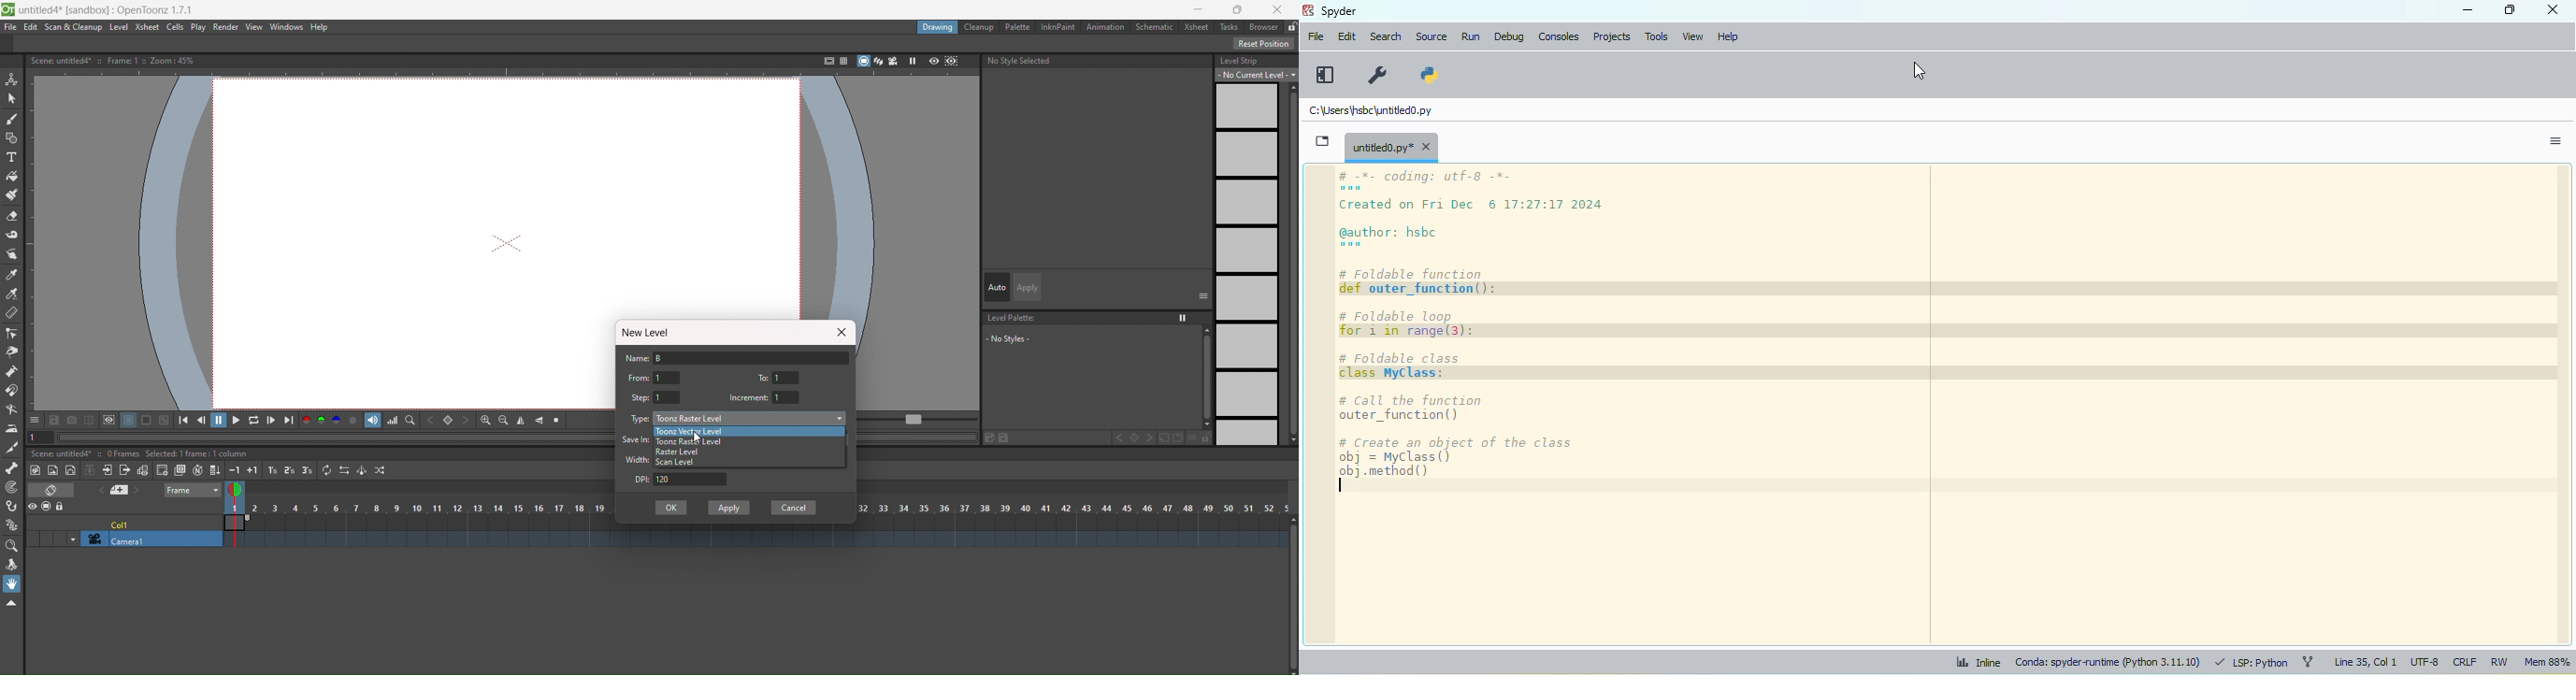 This screenshot has width=2576, height=700. I want to click on UTF-8, so click(2425, 663).